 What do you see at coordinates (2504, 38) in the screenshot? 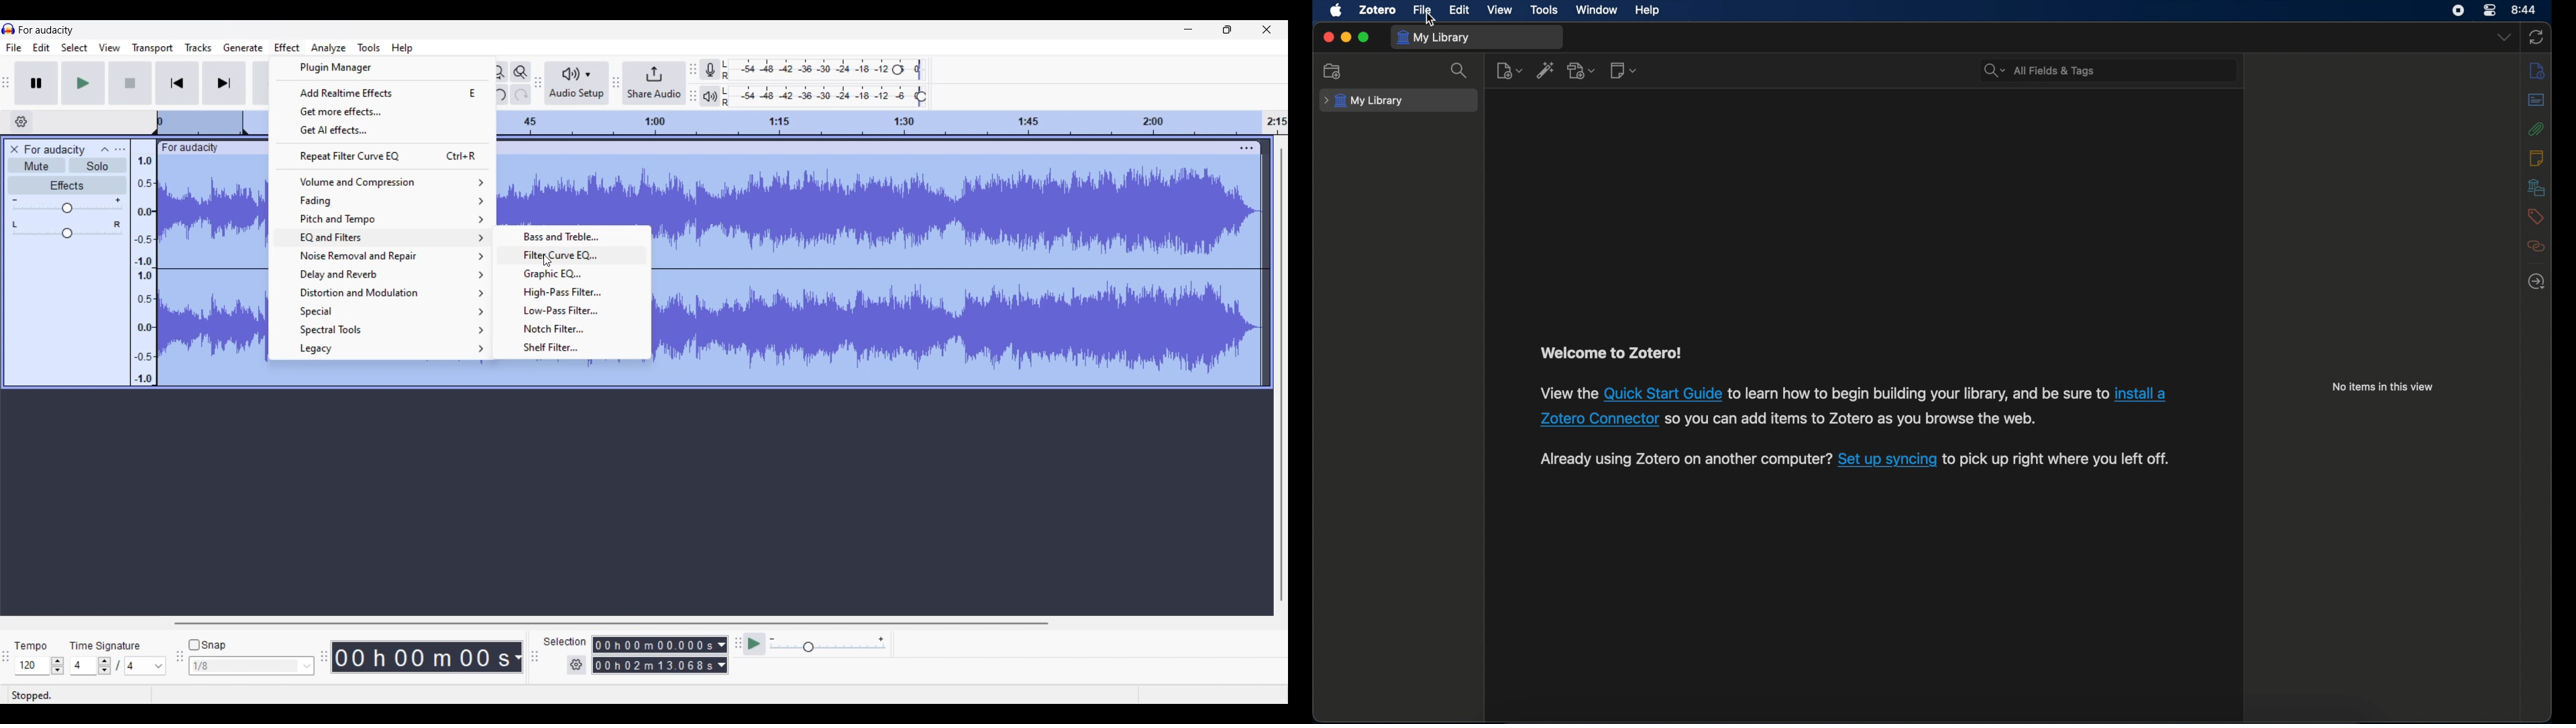
I see `dropdown` at bounding box center [2504, 38].